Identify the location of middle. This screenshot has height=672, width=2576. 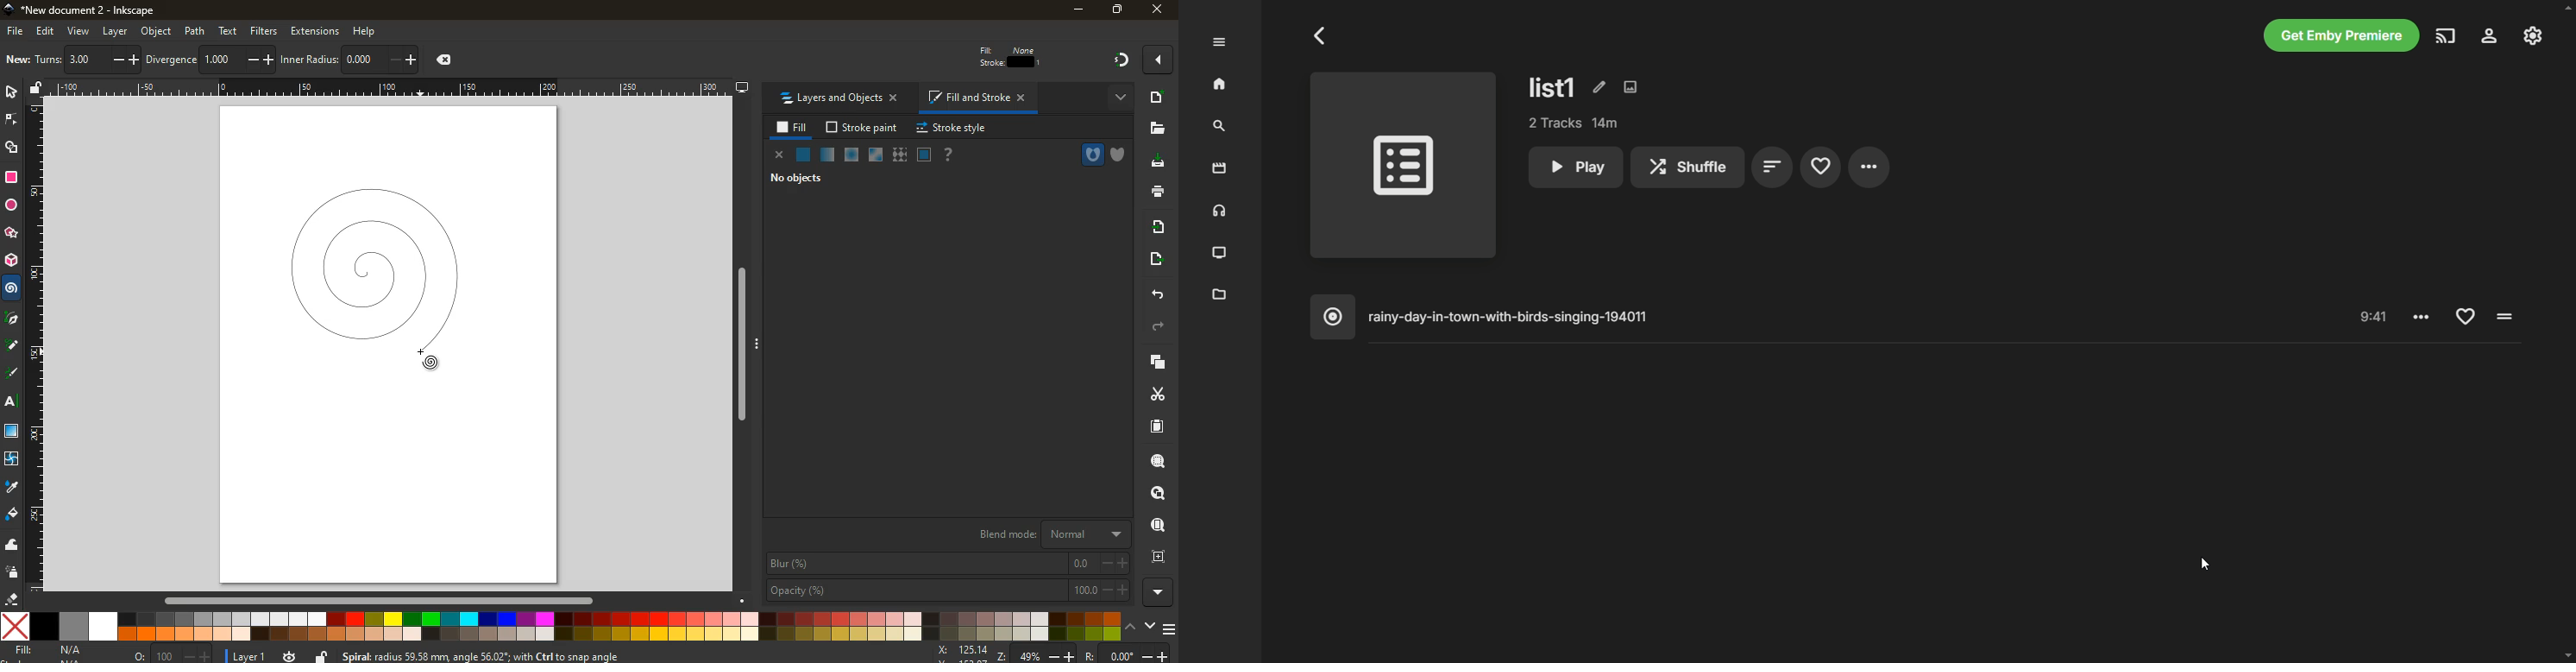
(267, 61).